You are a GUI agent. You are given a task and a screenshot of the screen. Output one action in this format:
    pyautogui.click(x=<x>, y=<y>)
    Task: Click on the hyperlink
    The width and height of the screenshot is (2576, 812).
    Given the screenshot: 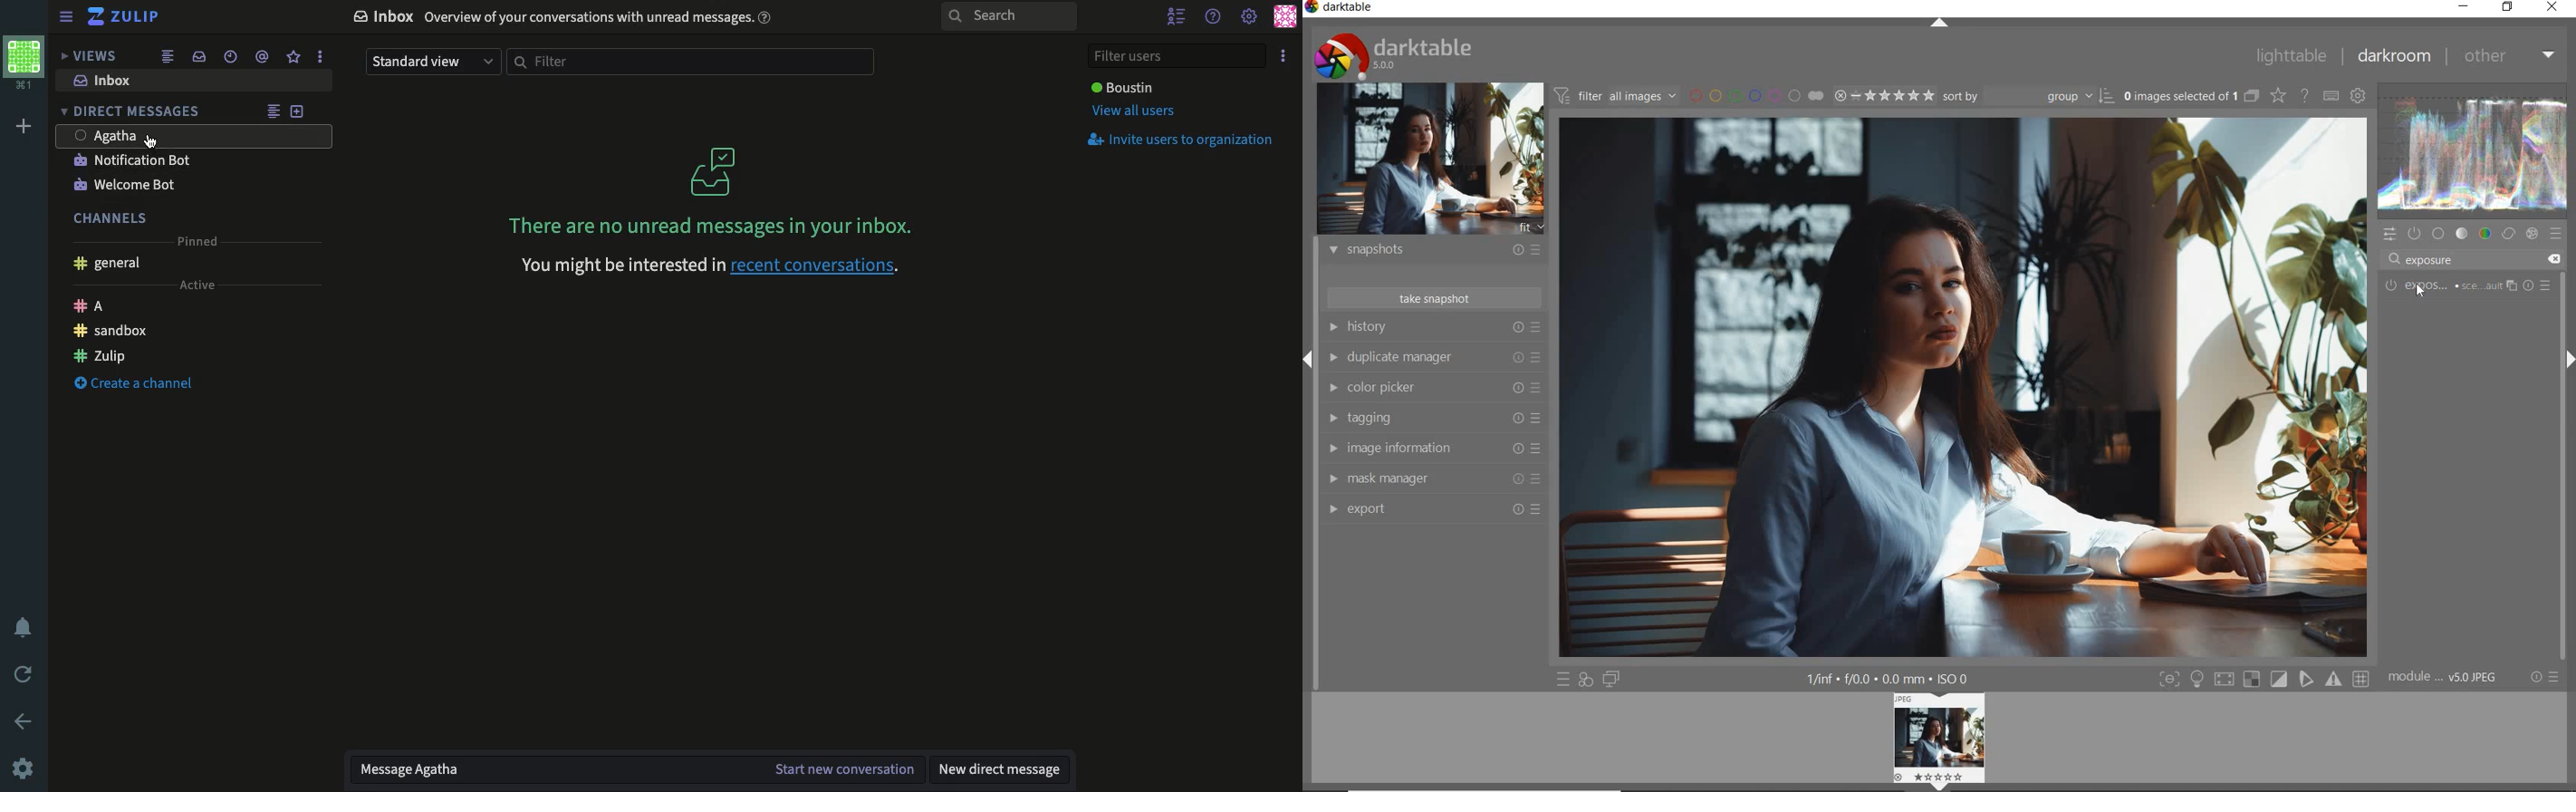 What is the action you would take?
    pyautogui.click(x=818, y=267)
    